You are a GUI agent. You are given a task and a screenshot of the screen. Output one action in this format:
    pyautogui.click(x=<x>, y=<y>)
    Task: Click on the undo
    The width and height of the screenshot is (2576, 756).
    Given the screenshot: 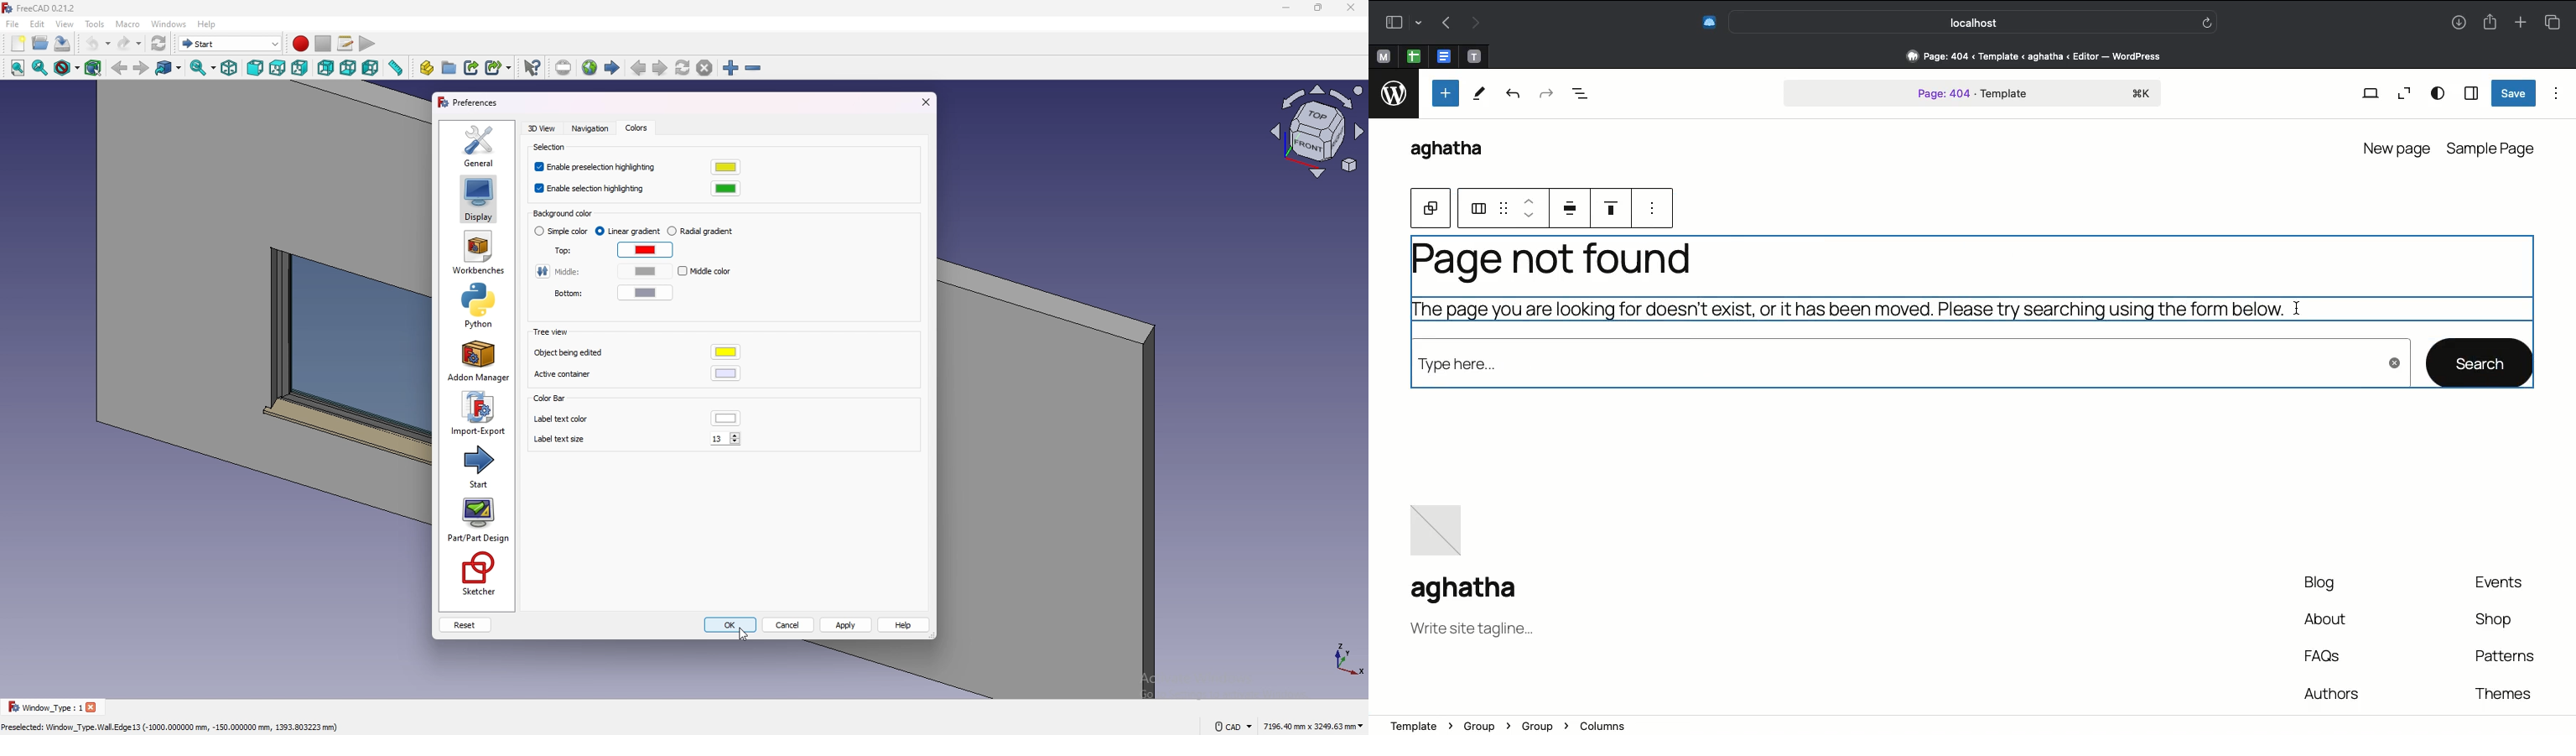 What is the action you would take?
    pyautogui.click(x=98, y=44)
    